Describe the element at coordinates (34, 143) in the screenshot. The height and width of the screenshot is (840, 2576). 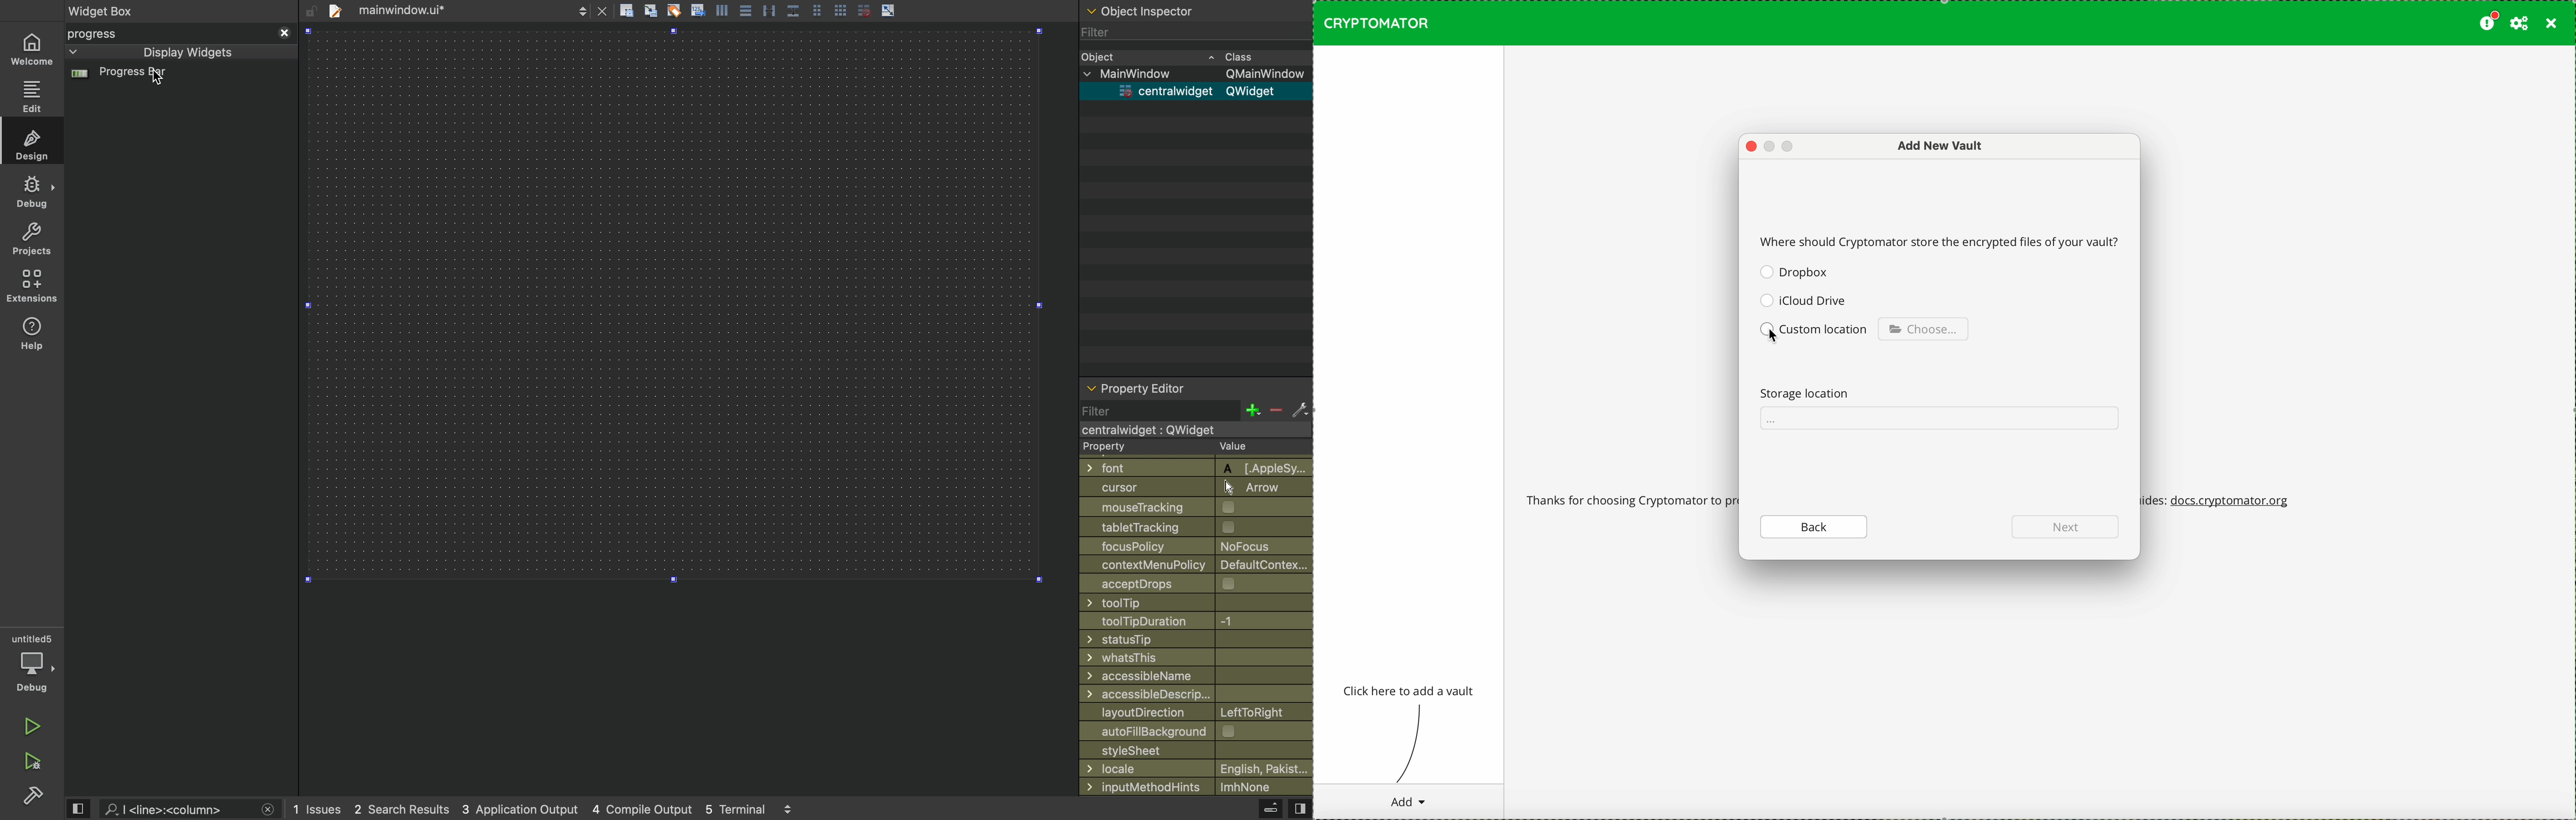
I see `edit` at that location.